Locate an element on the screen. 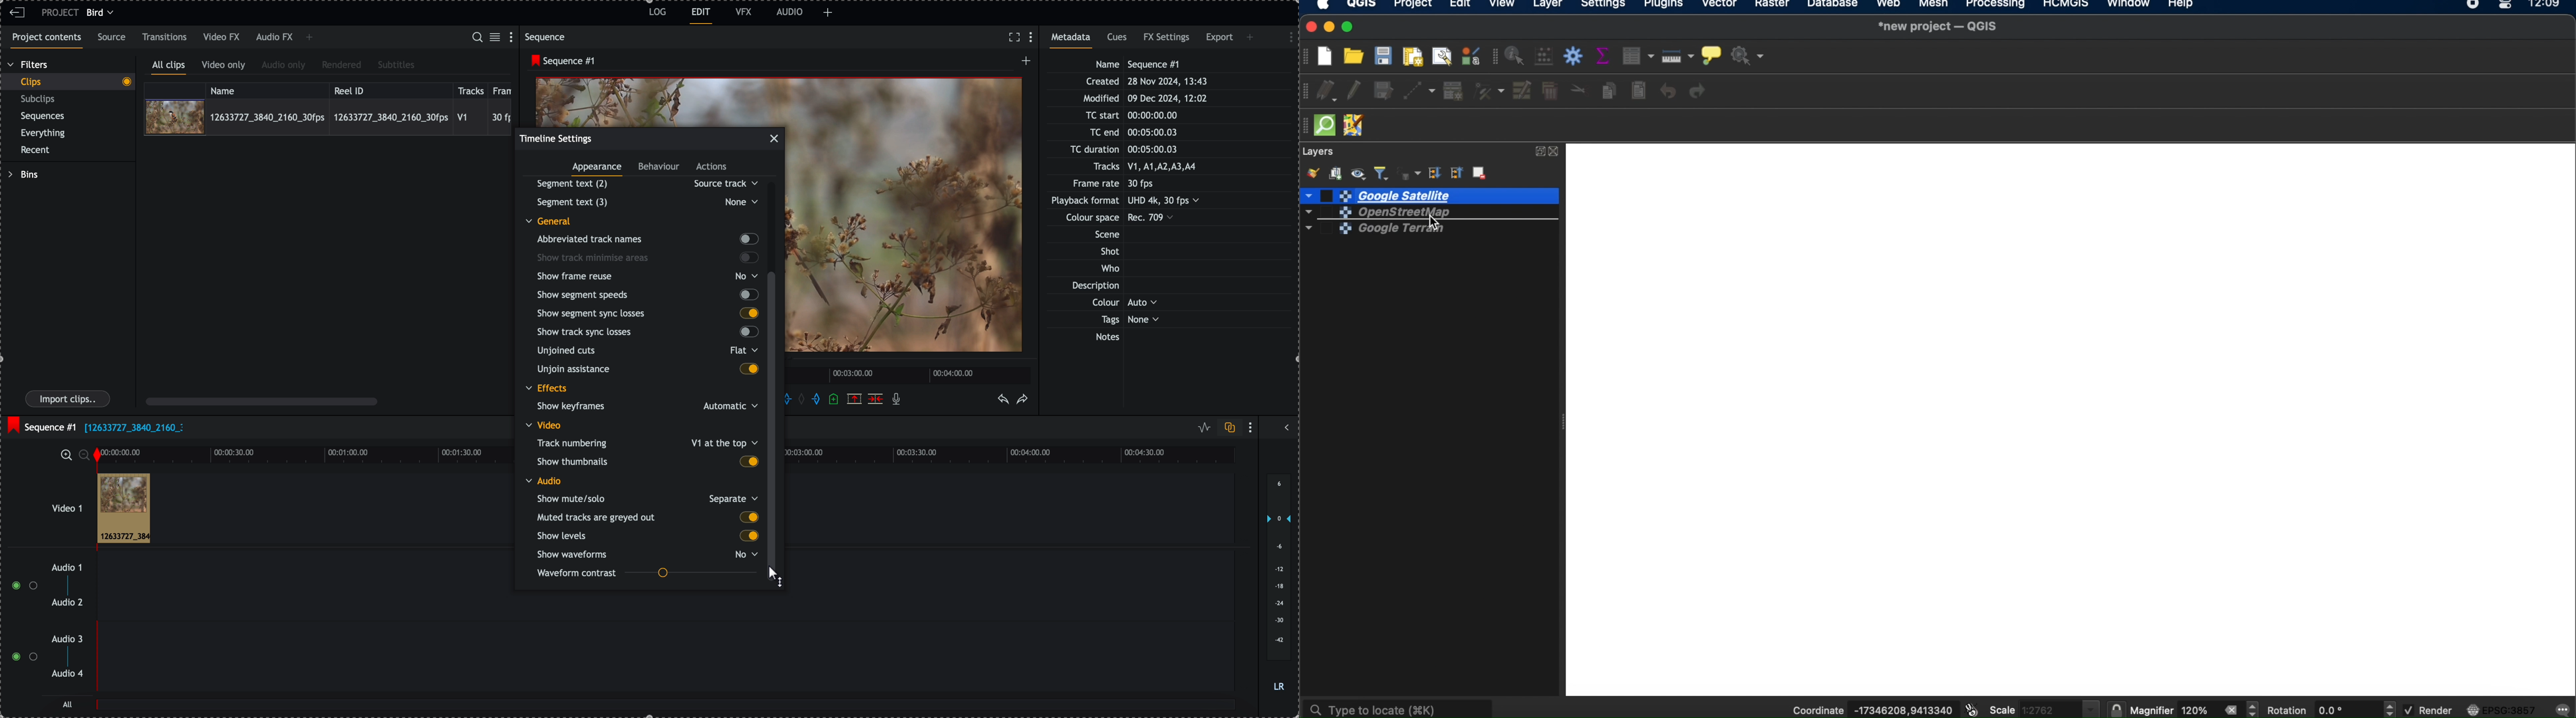  raster is located at coordinates (1775, 6).